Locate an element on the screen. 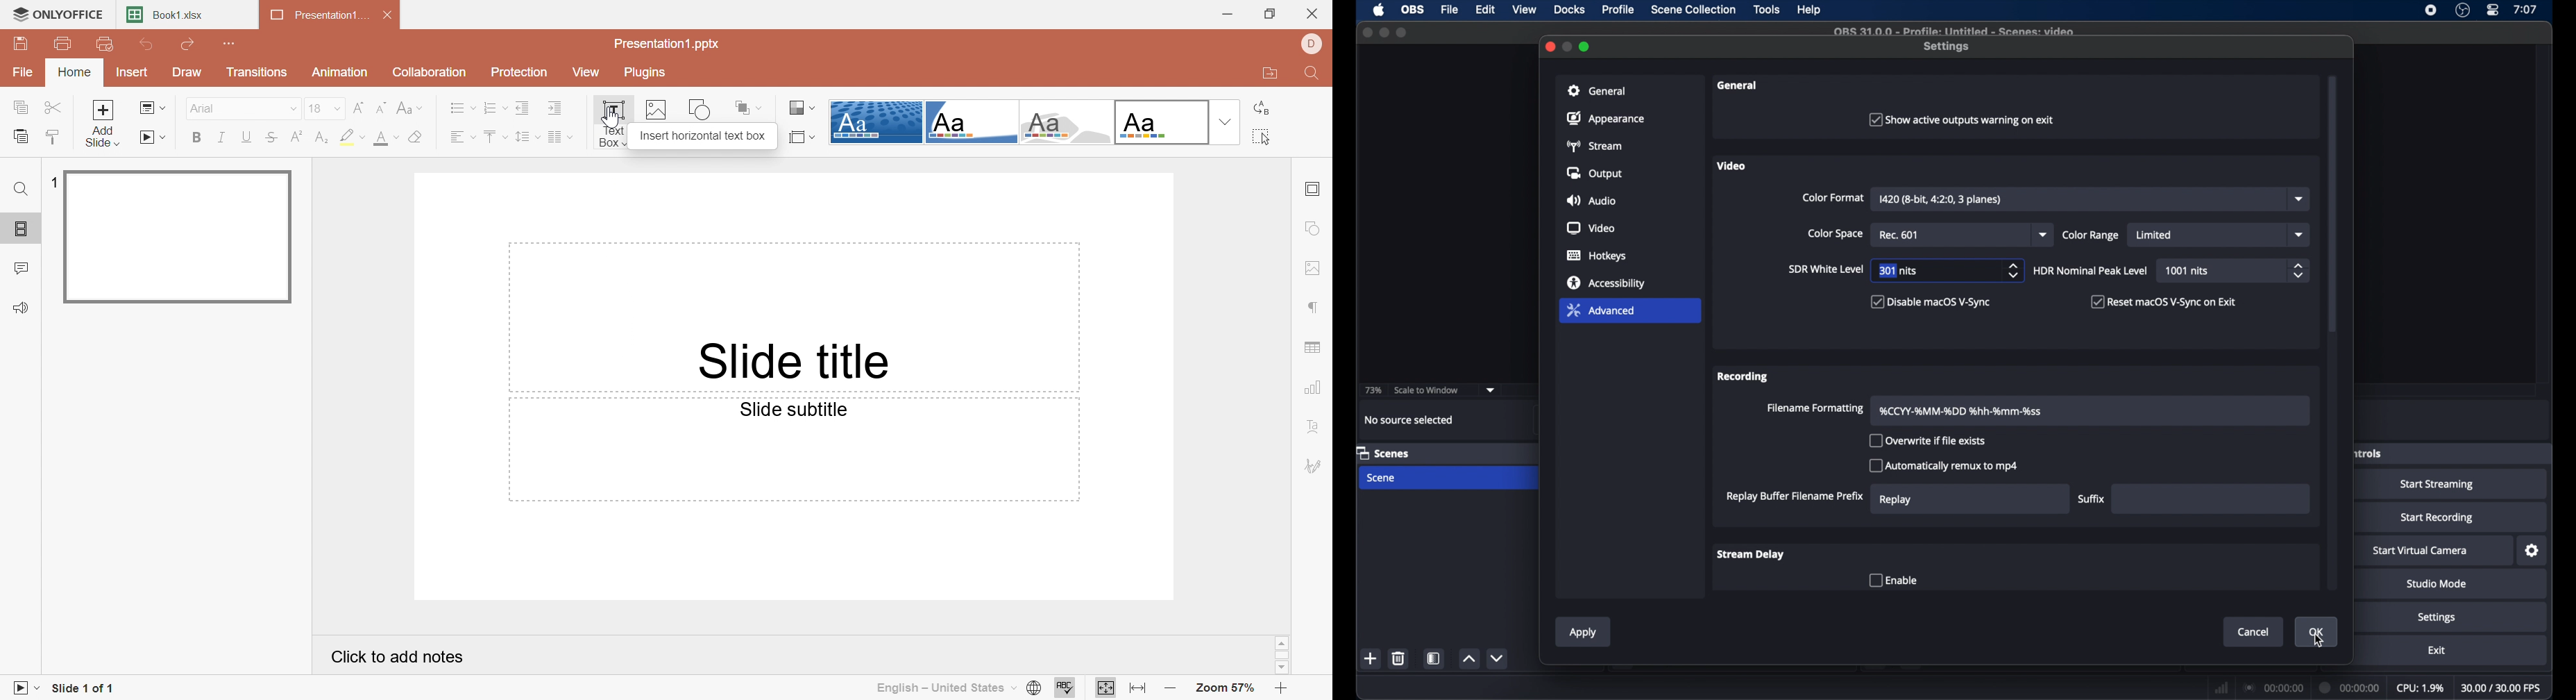  scroll box is located at coordinates (2334, 204).